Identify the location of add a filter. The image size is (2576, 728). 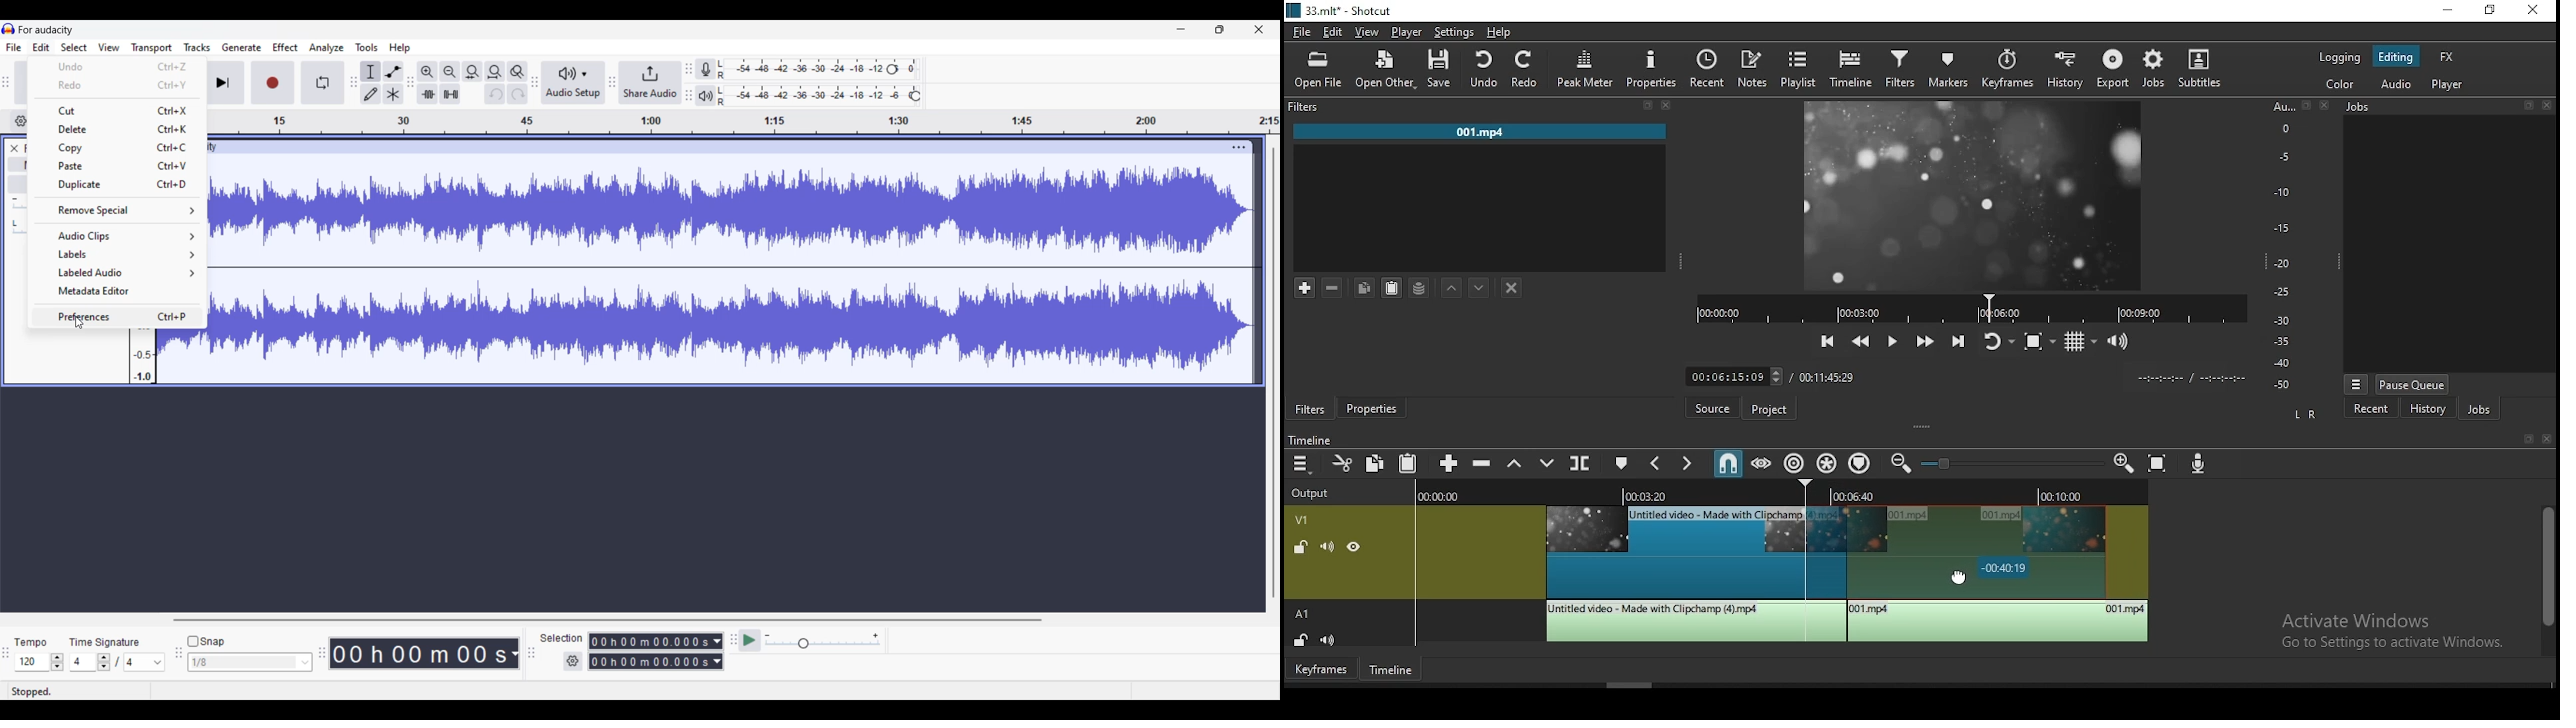
(1307, 288).